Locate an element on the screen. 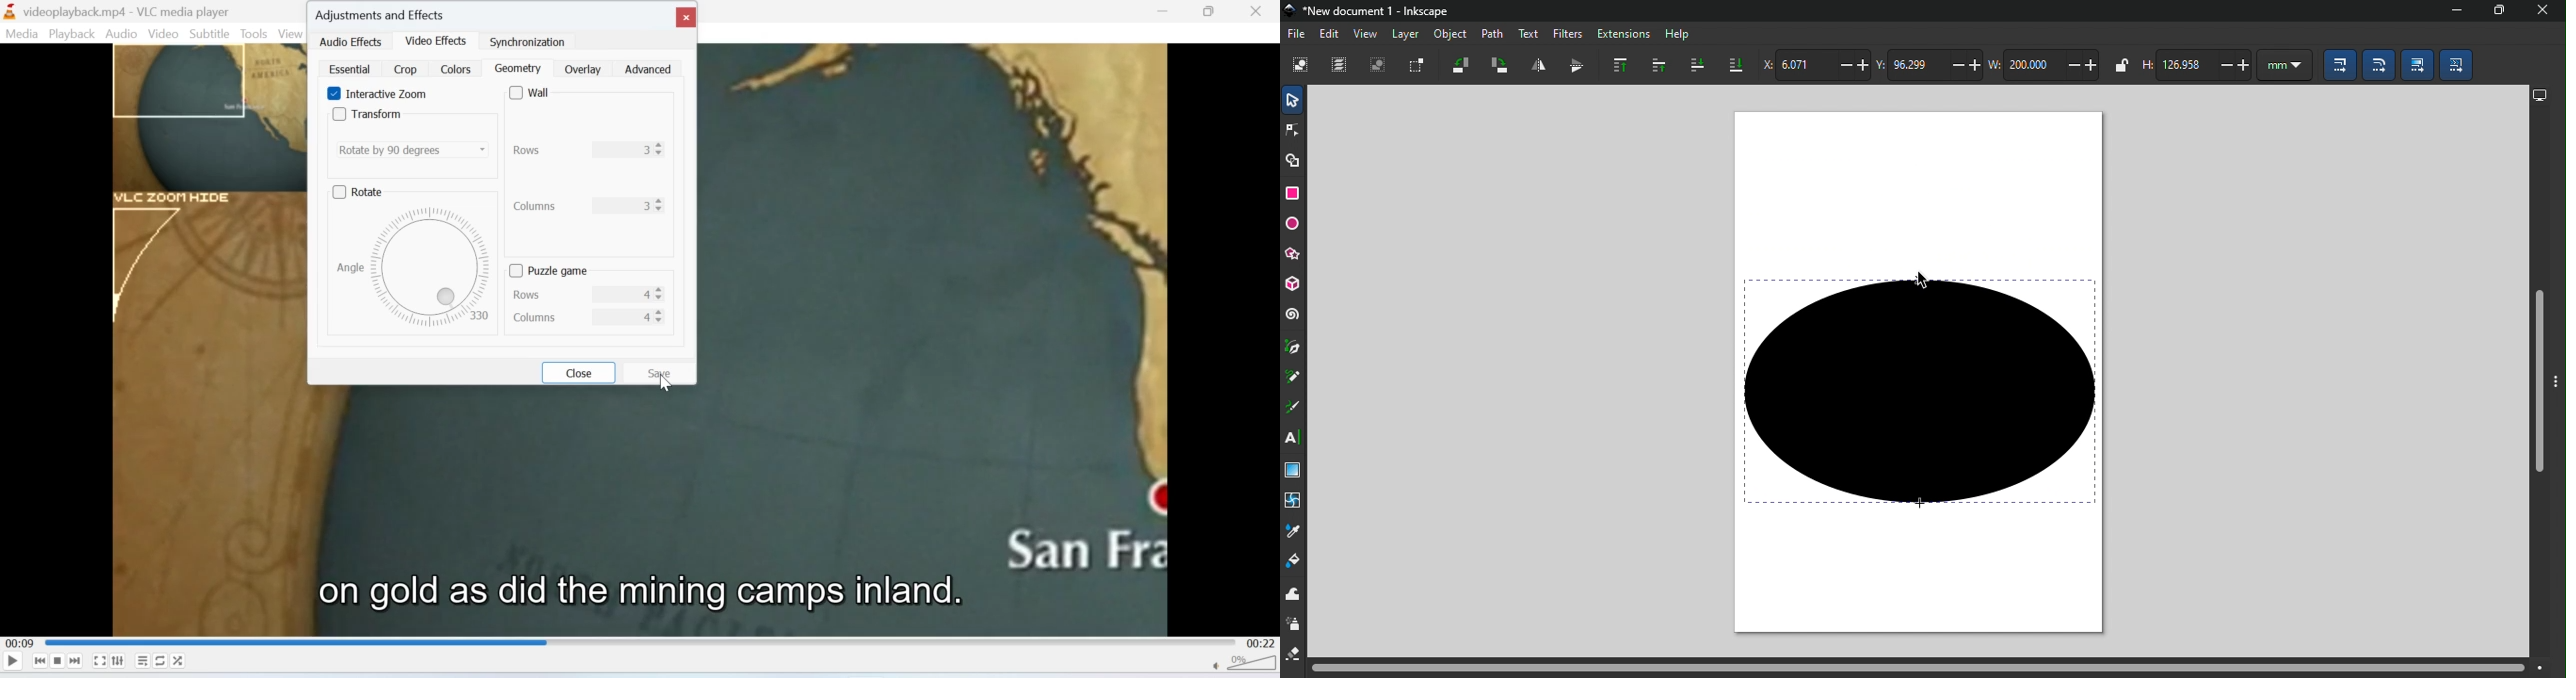 The image size is (2576, 700). When scaling objects, scale the stroke width by the same proportion is located at coordinates (2342, 67).